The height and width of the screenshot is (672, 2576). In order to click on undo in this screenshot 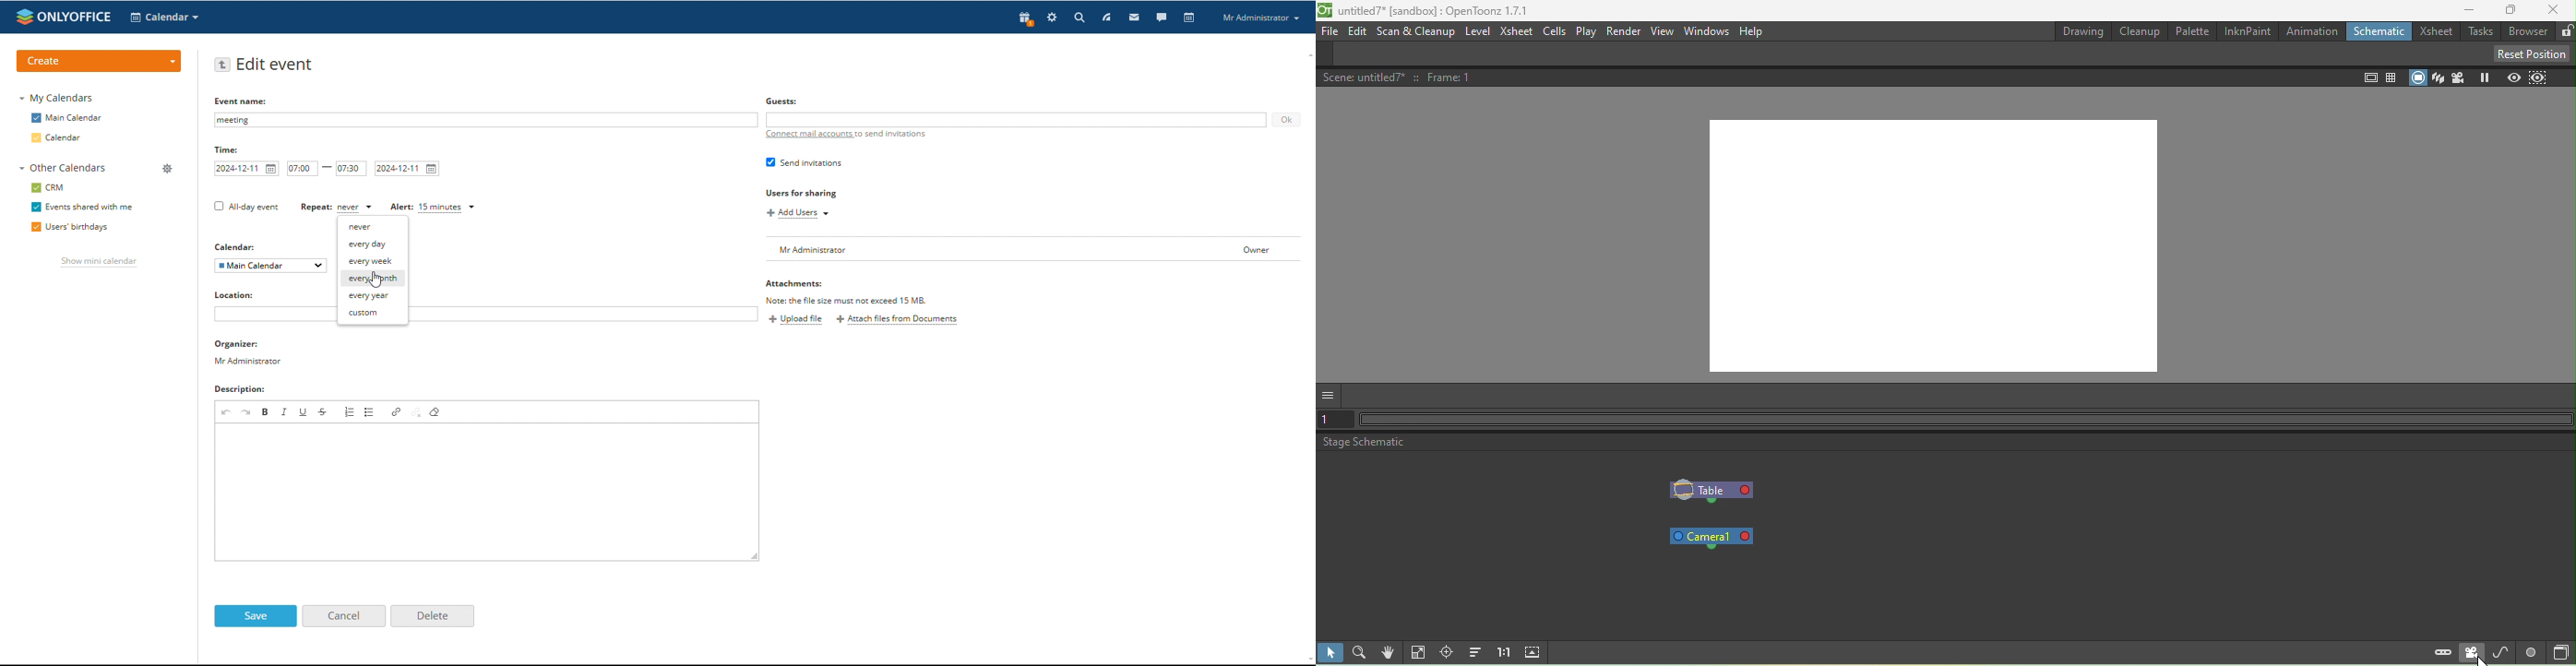, I will do `click(227, 412)`.